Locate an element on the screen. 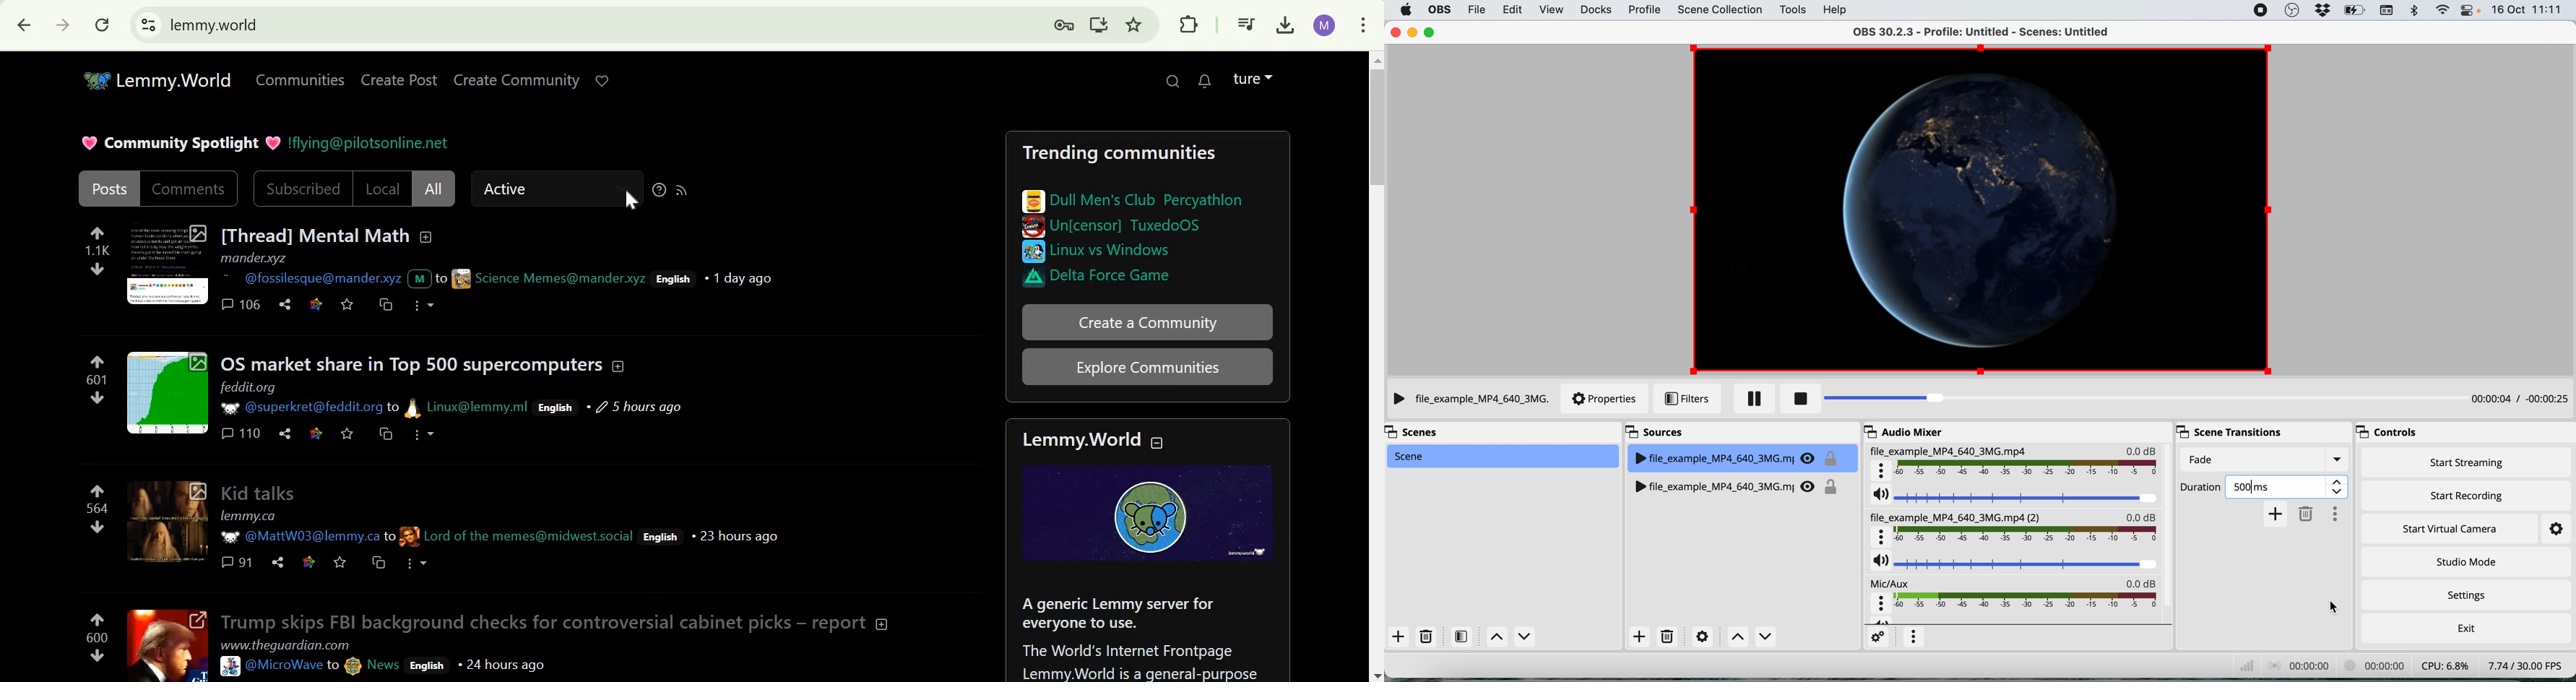 The height and width of the screenshot is (700, 2576). image is located at coordinates (1032, 228).